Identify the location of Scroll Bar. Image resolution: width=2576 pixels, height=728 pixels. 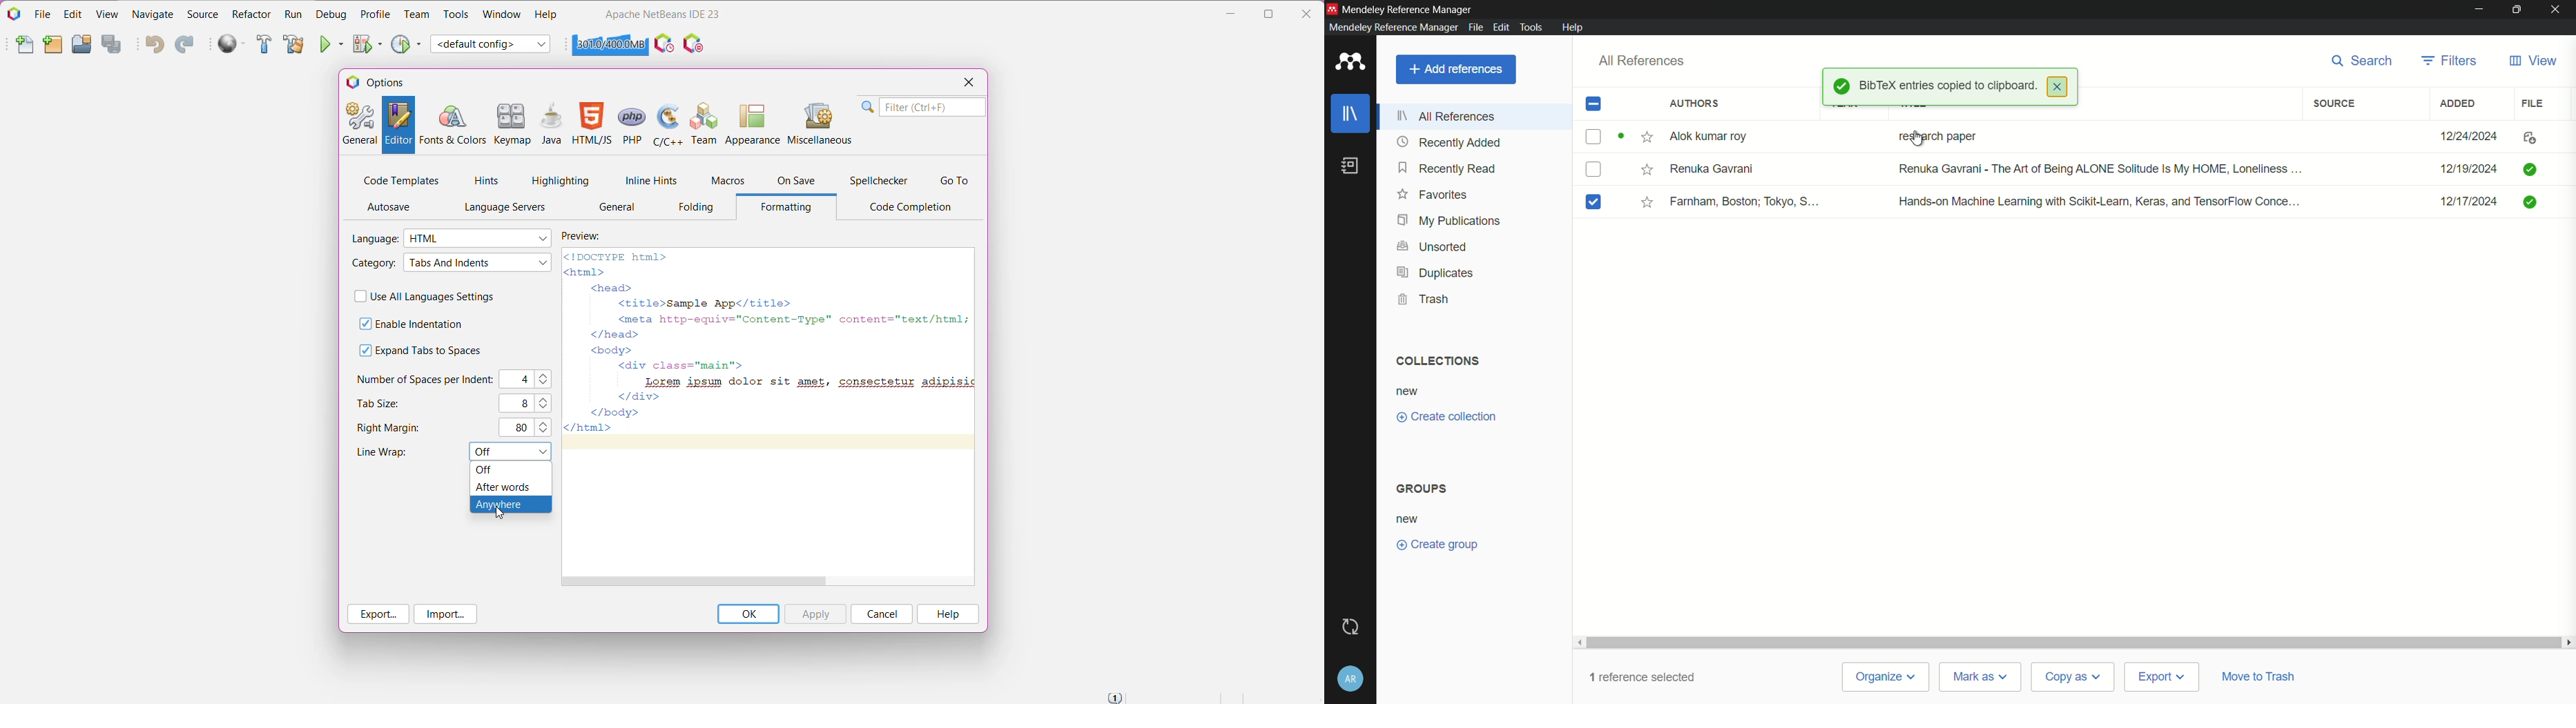
(2070, 643).